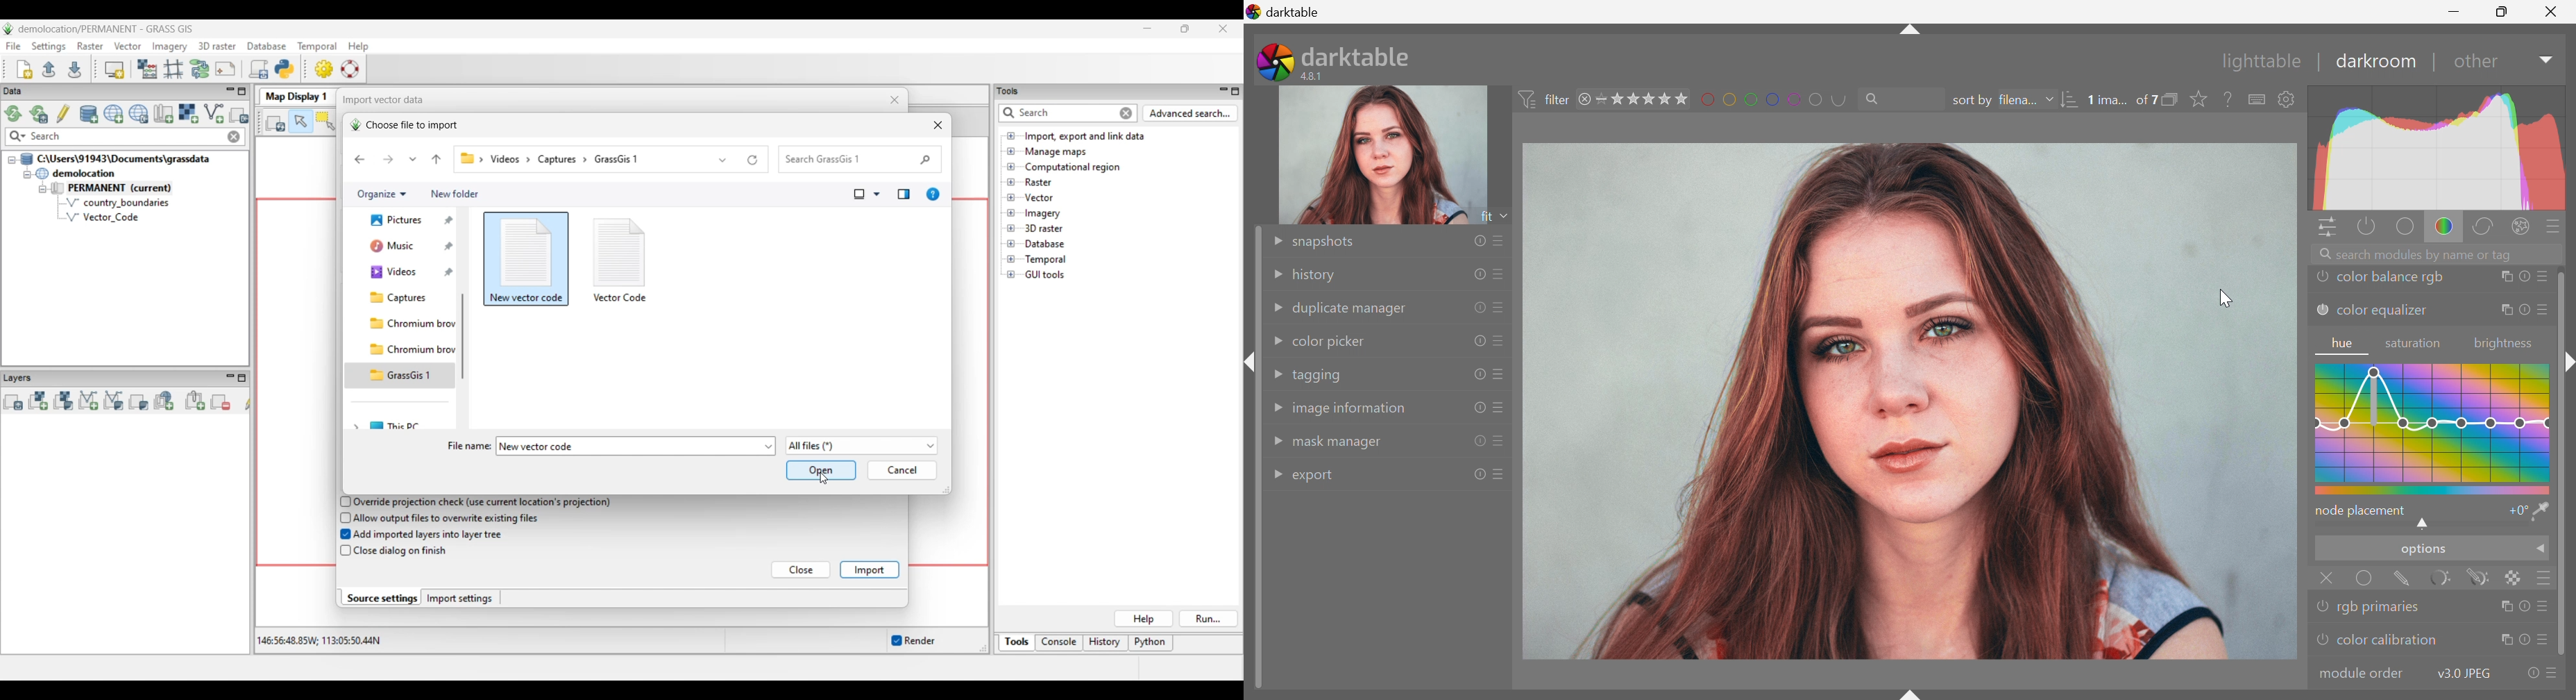 This screenshot has width=2576, height=700. I want to click on base, so click(2404, 227).